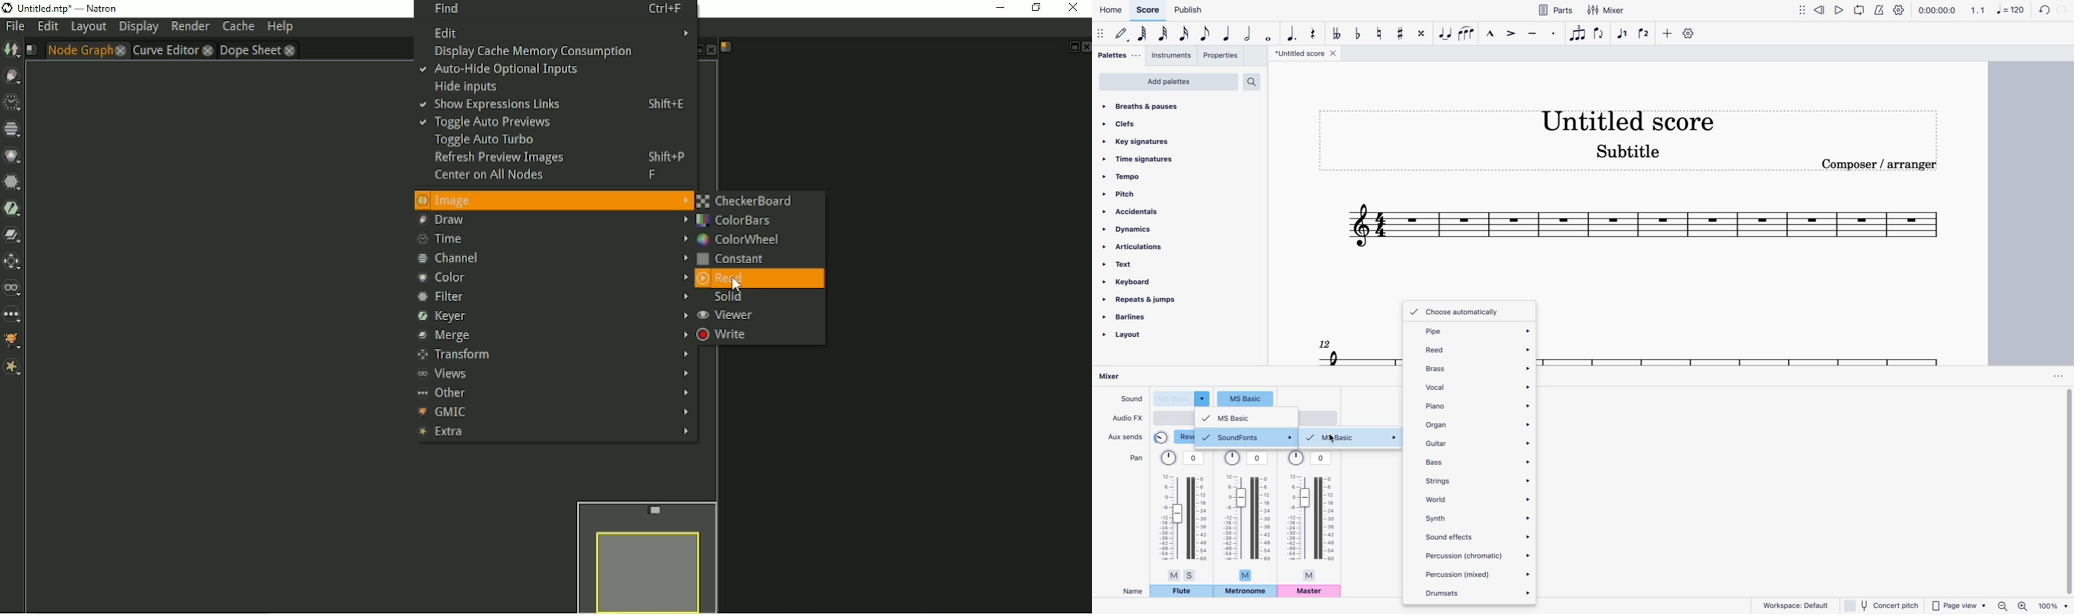  Describe the element at coordinates (1643, 229) in the screenshot. I see `scale` at that location.